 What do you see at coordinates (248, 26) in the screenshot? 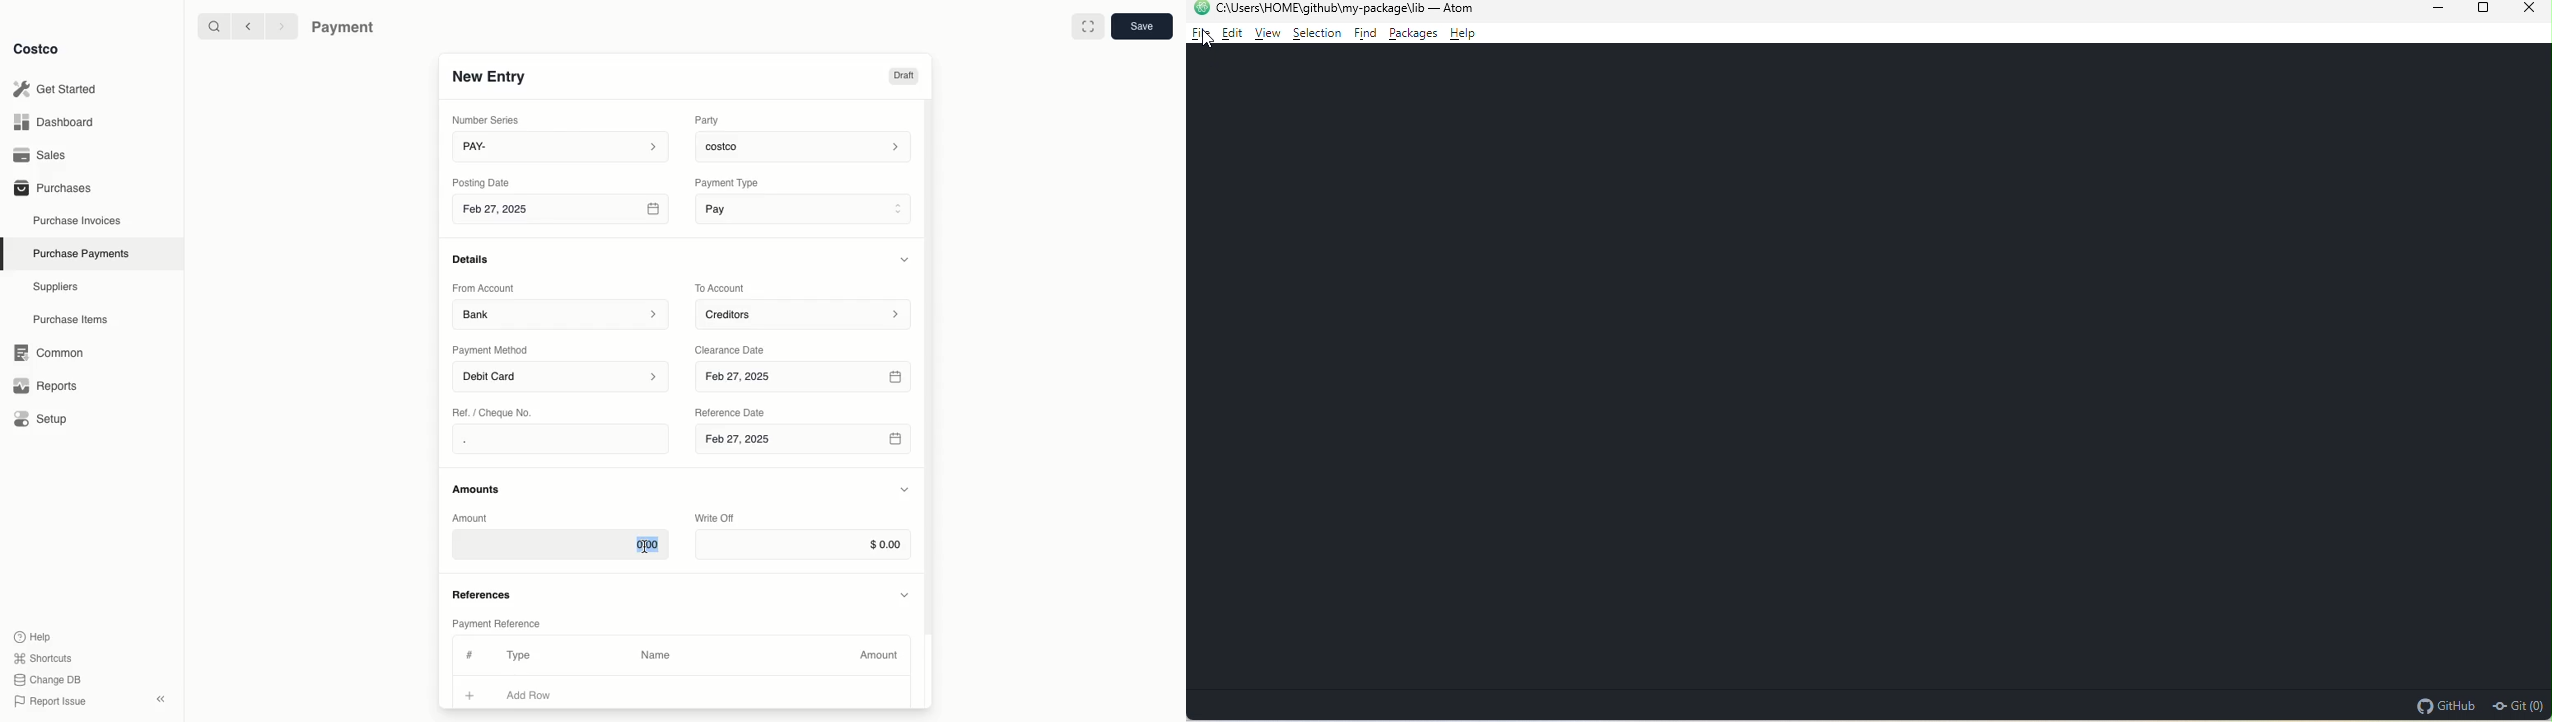
I see `Back` at bounding box center [248, 26].